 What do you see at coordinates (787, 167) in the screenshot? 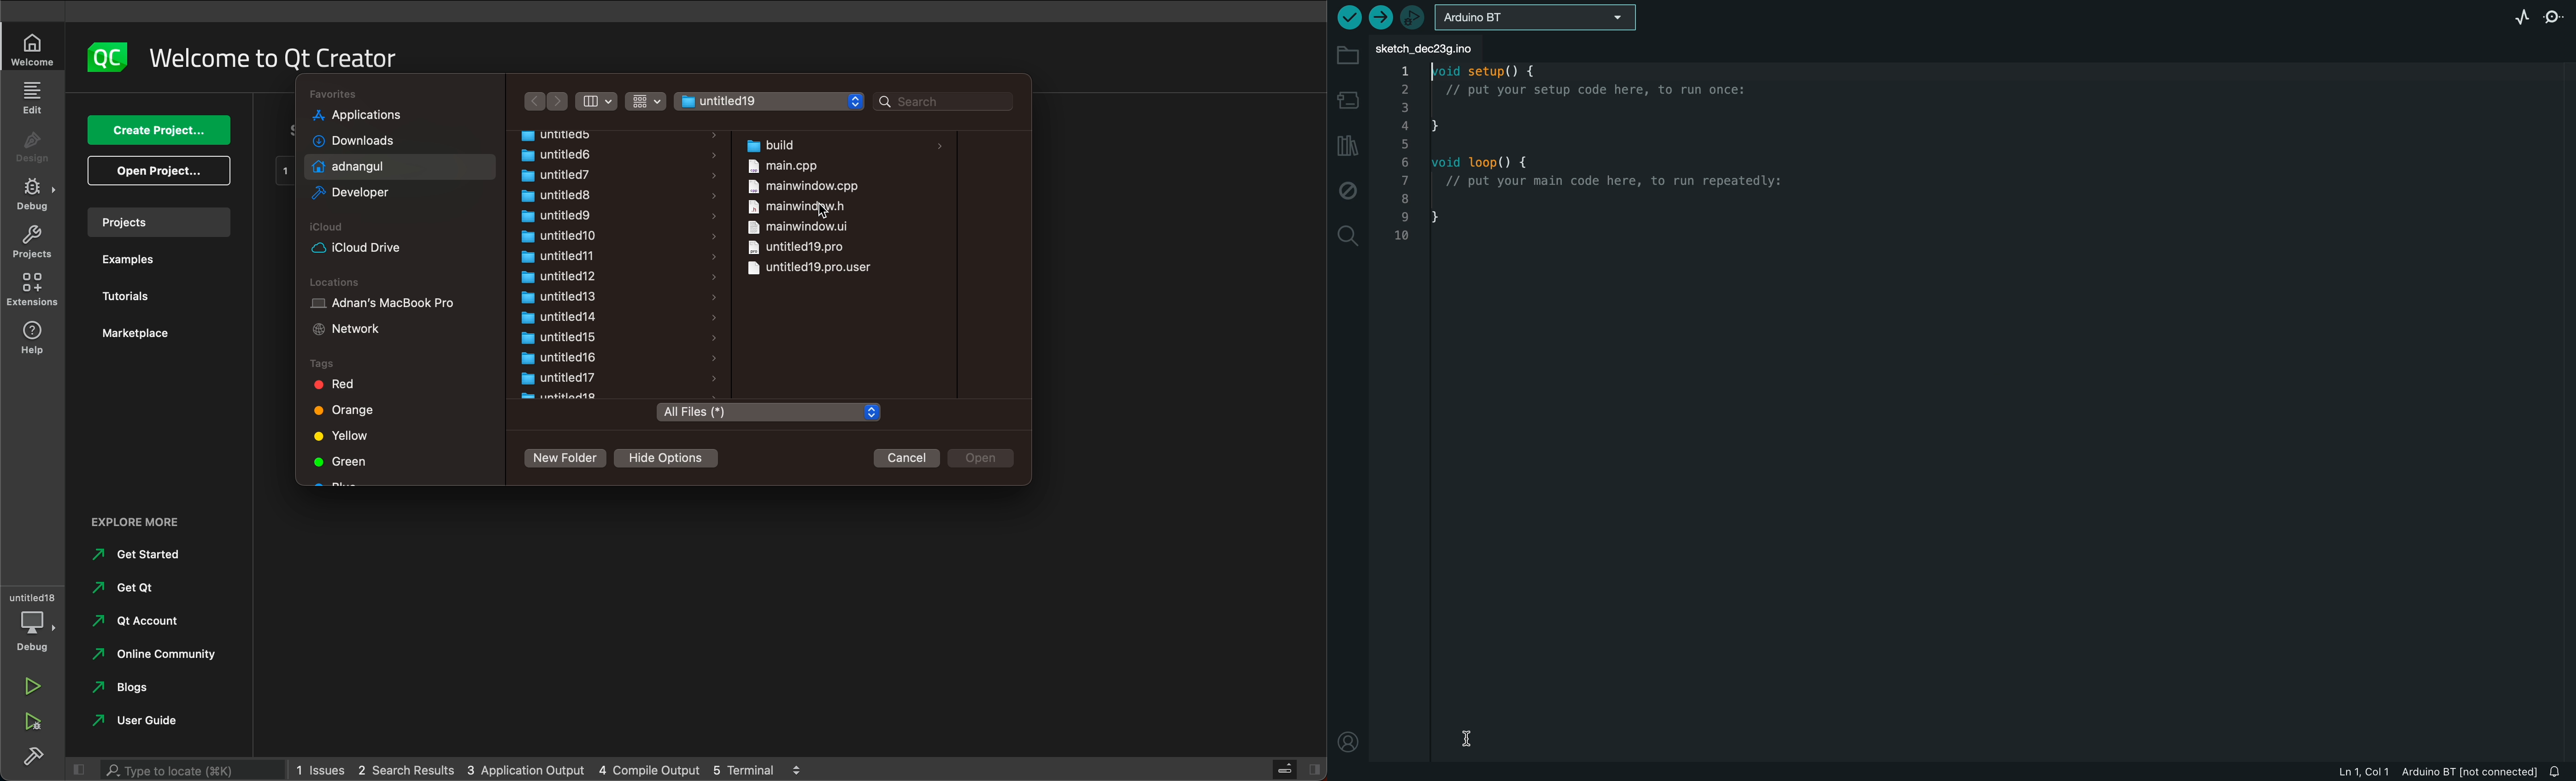
I see `main.cpp` at bounding box center [787, 167].